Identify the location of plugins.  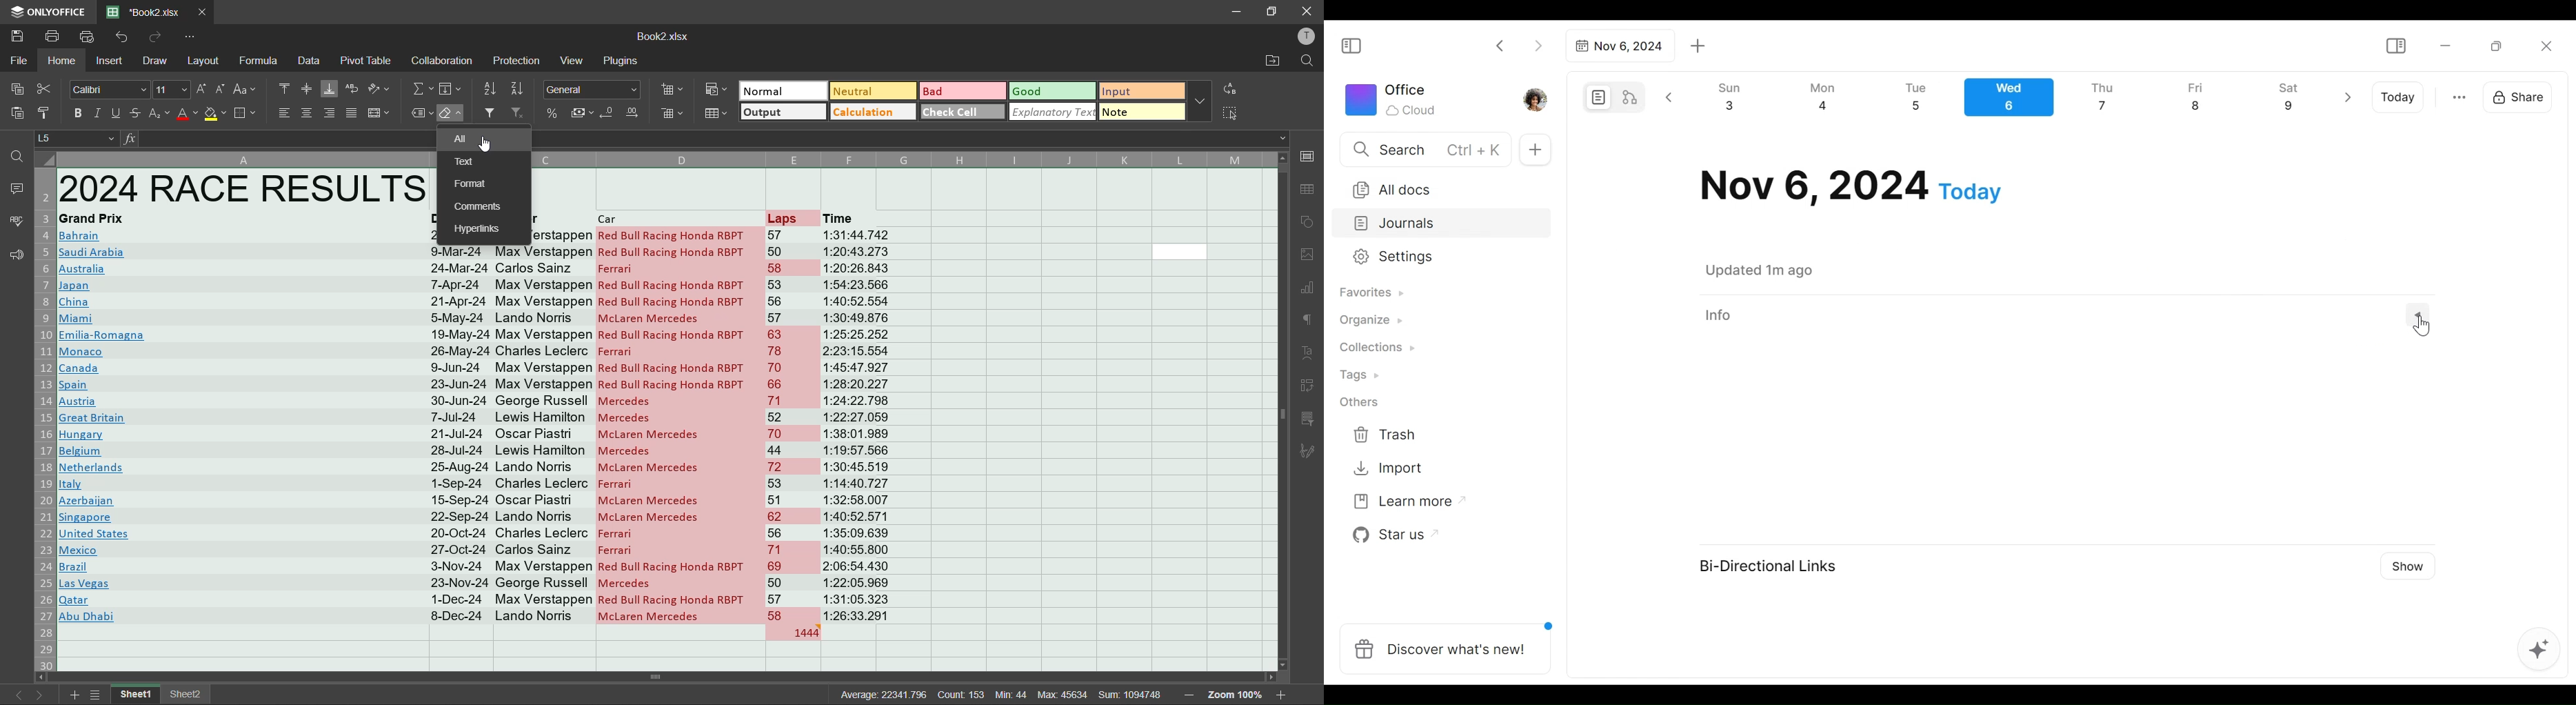
(618, 61).